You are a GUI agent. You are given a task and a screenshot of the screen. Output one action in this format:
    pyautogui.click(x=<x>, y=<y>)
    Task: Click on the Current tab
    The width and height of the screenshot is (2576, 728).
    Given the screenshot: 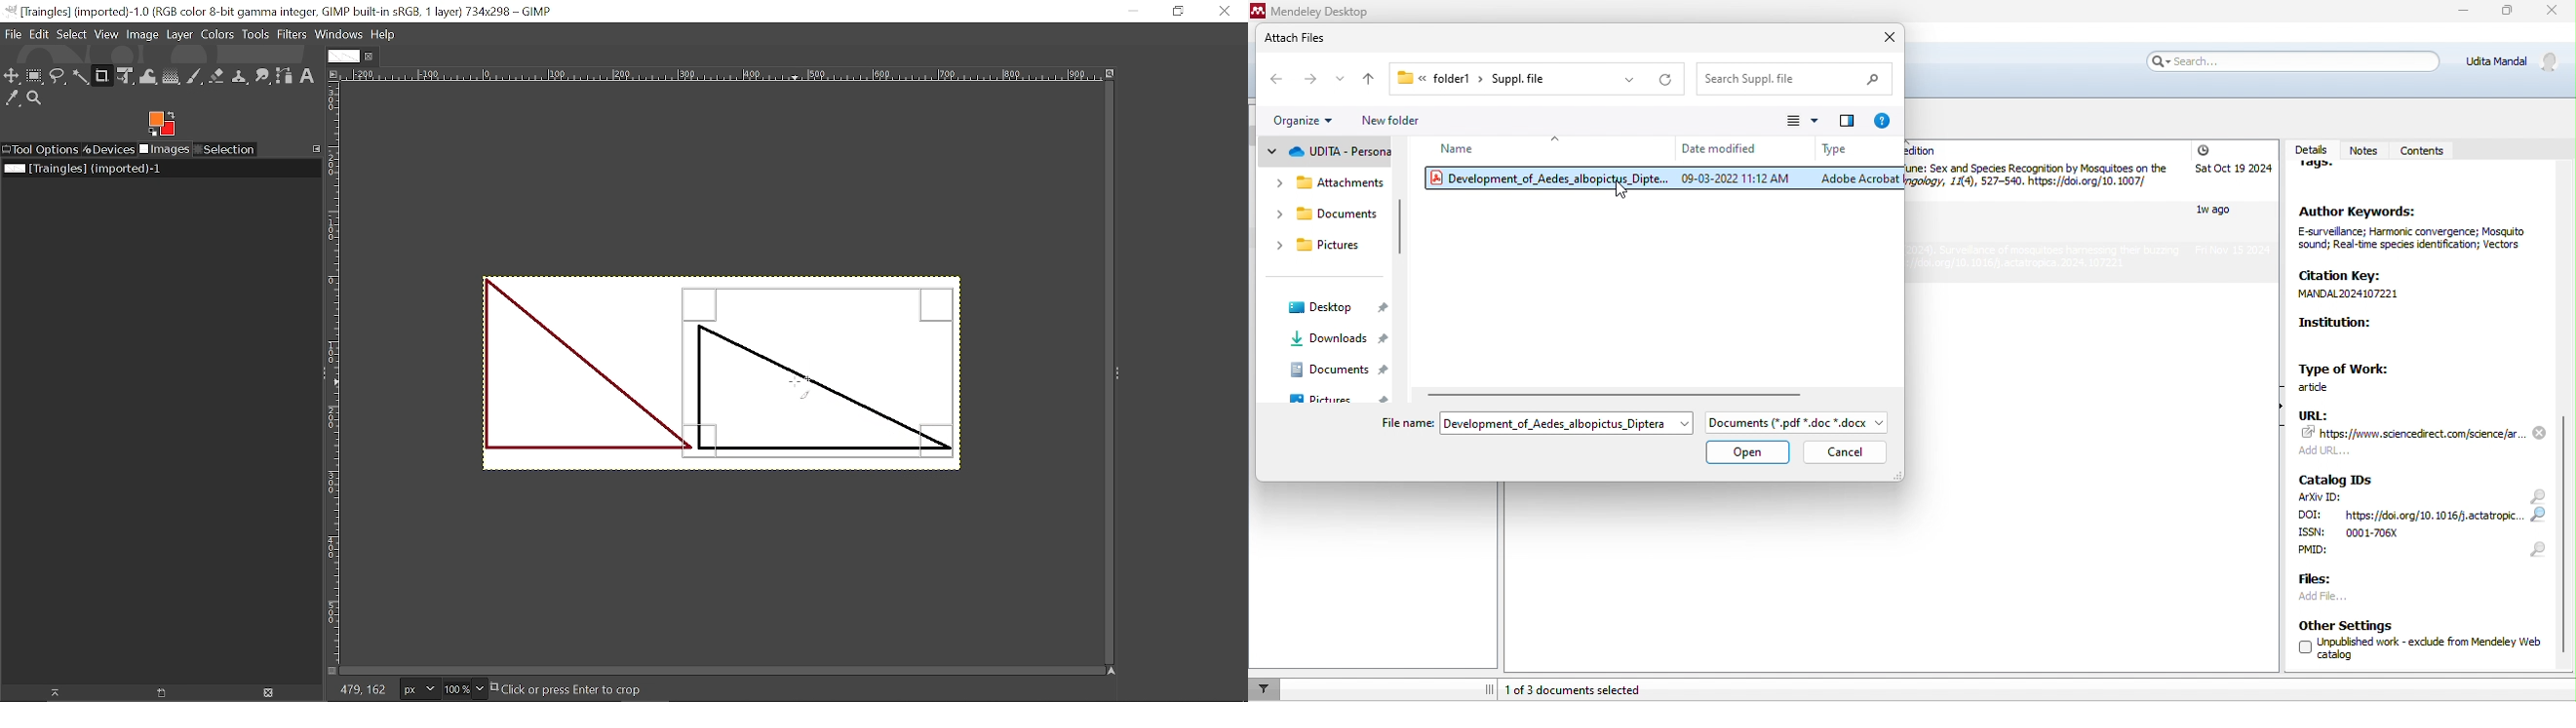 What is the action you would take?
    pyautogui.click(x=341, y=56)
    